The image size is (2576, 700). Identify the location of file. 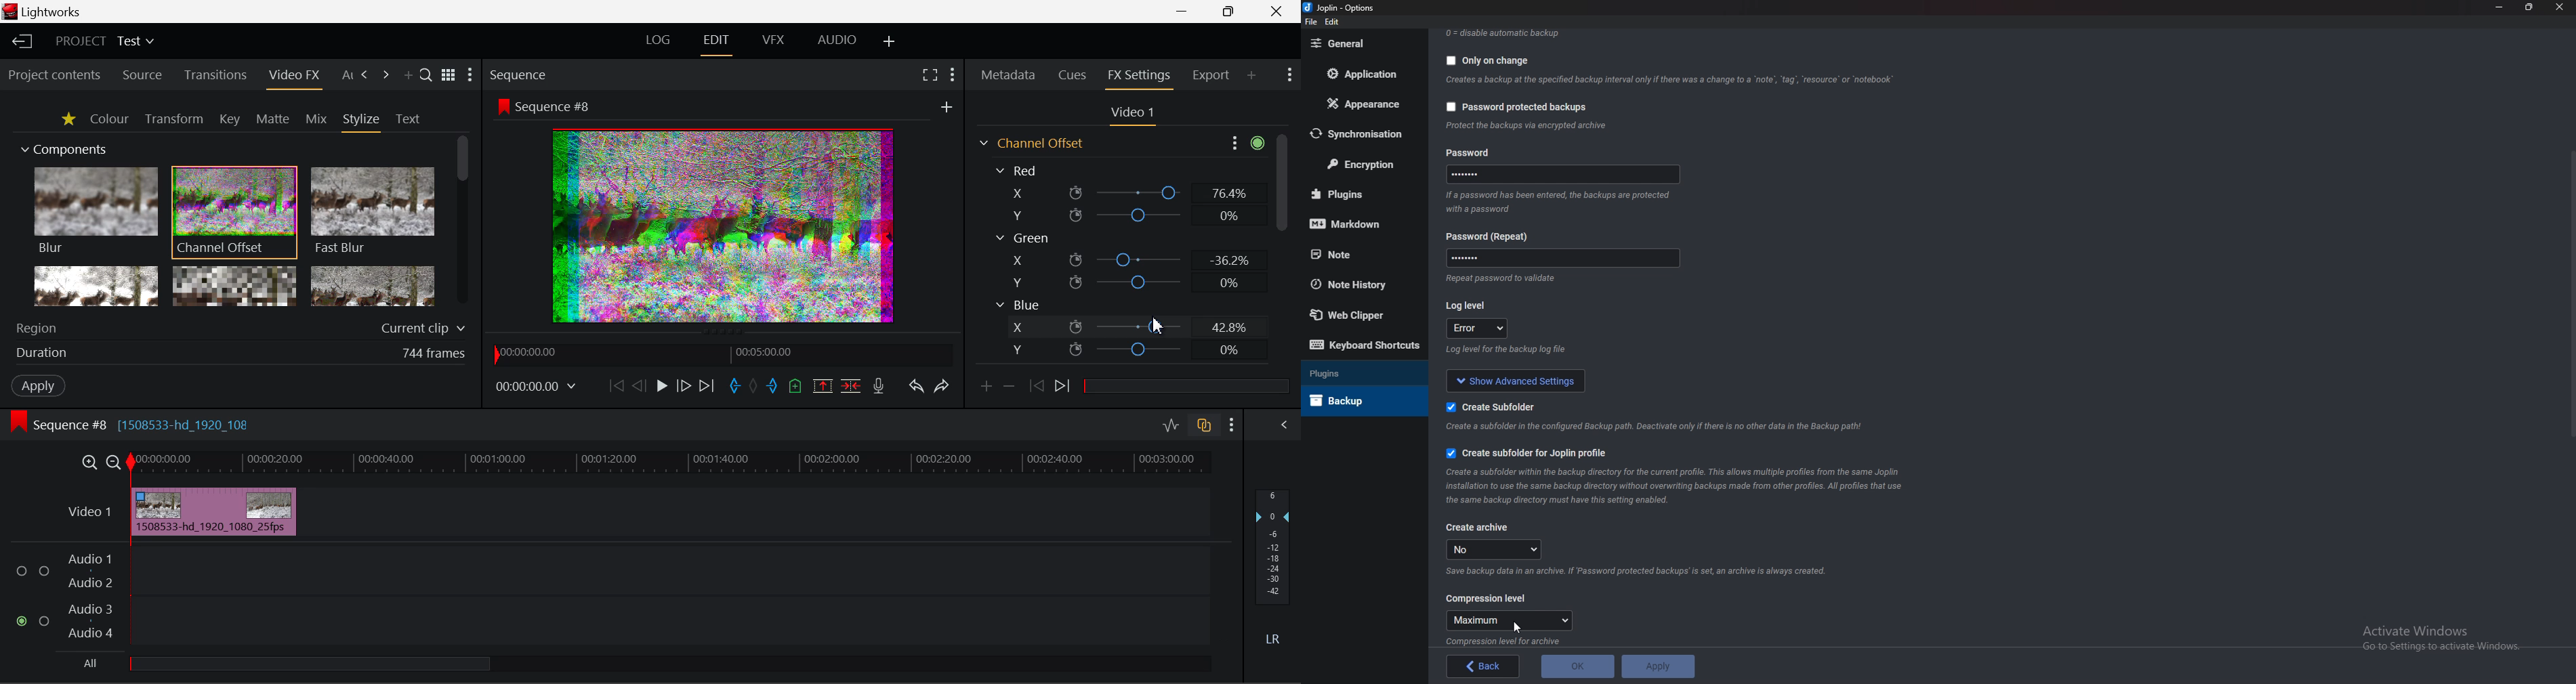
(1312, 22).